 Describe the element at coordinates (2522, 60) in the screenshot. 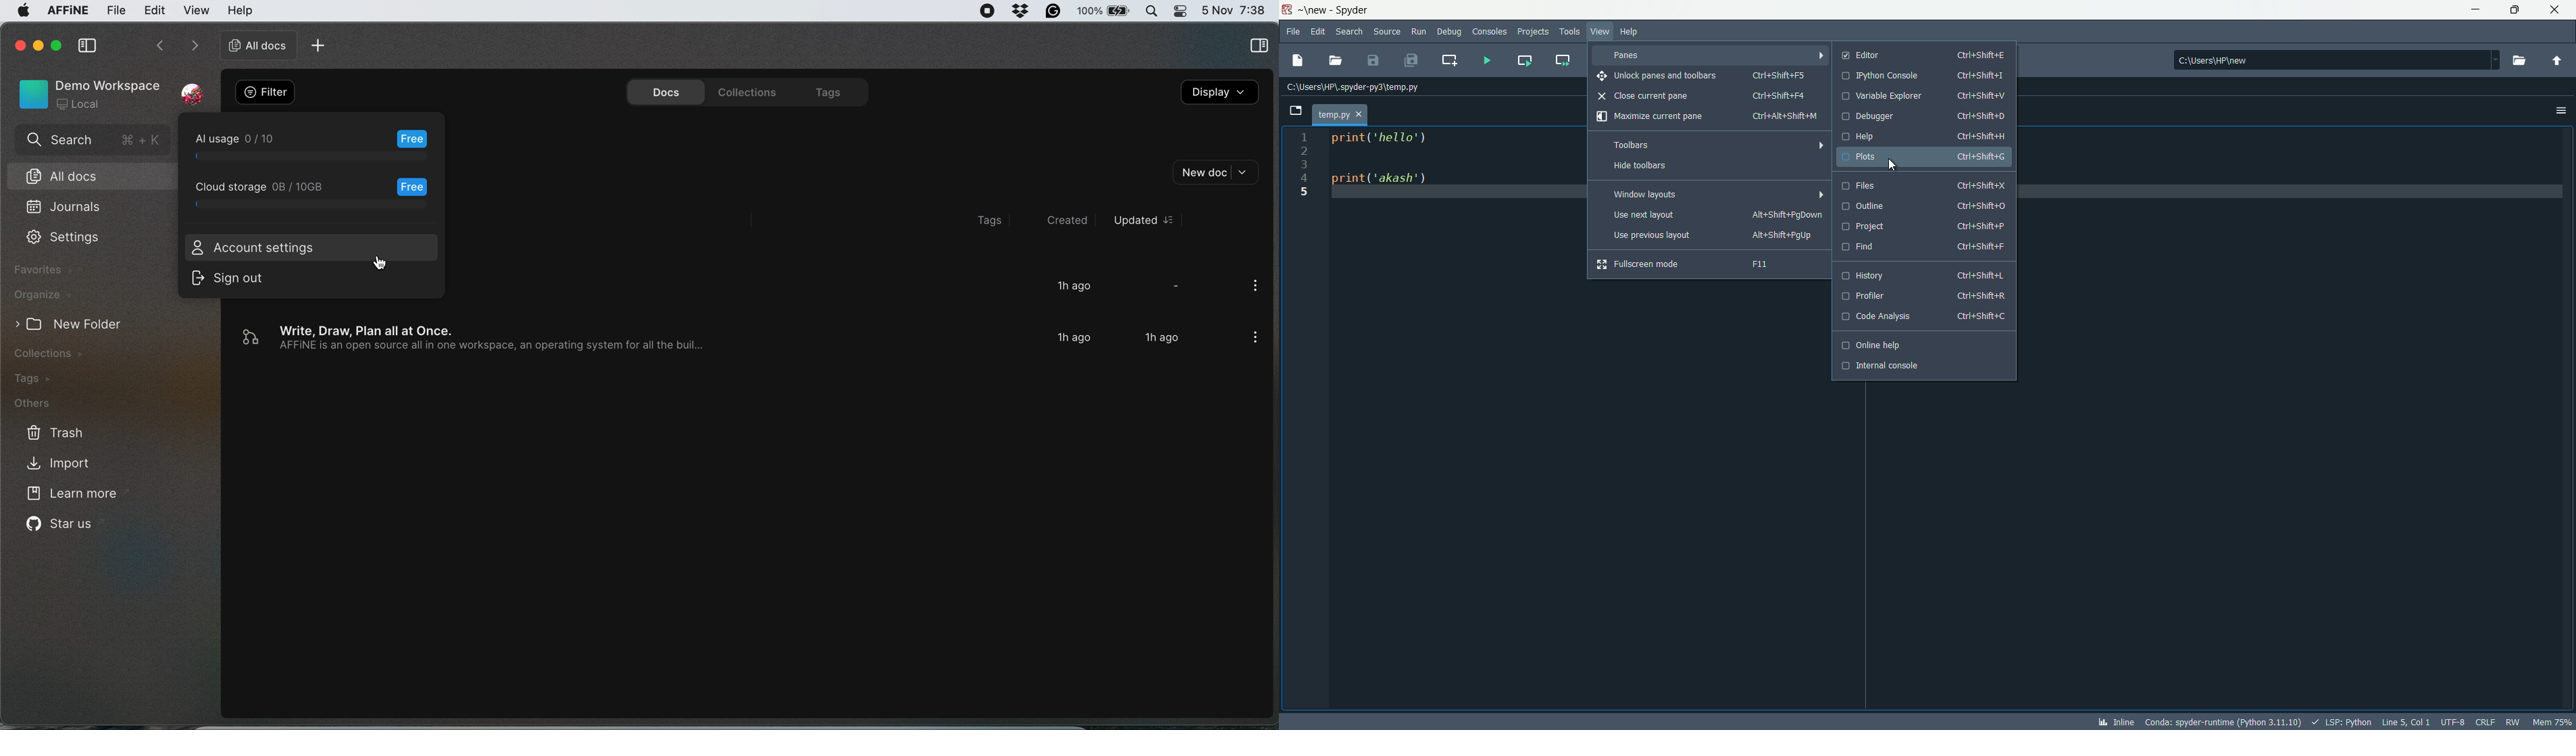

I see `browse a working directory` at that location.